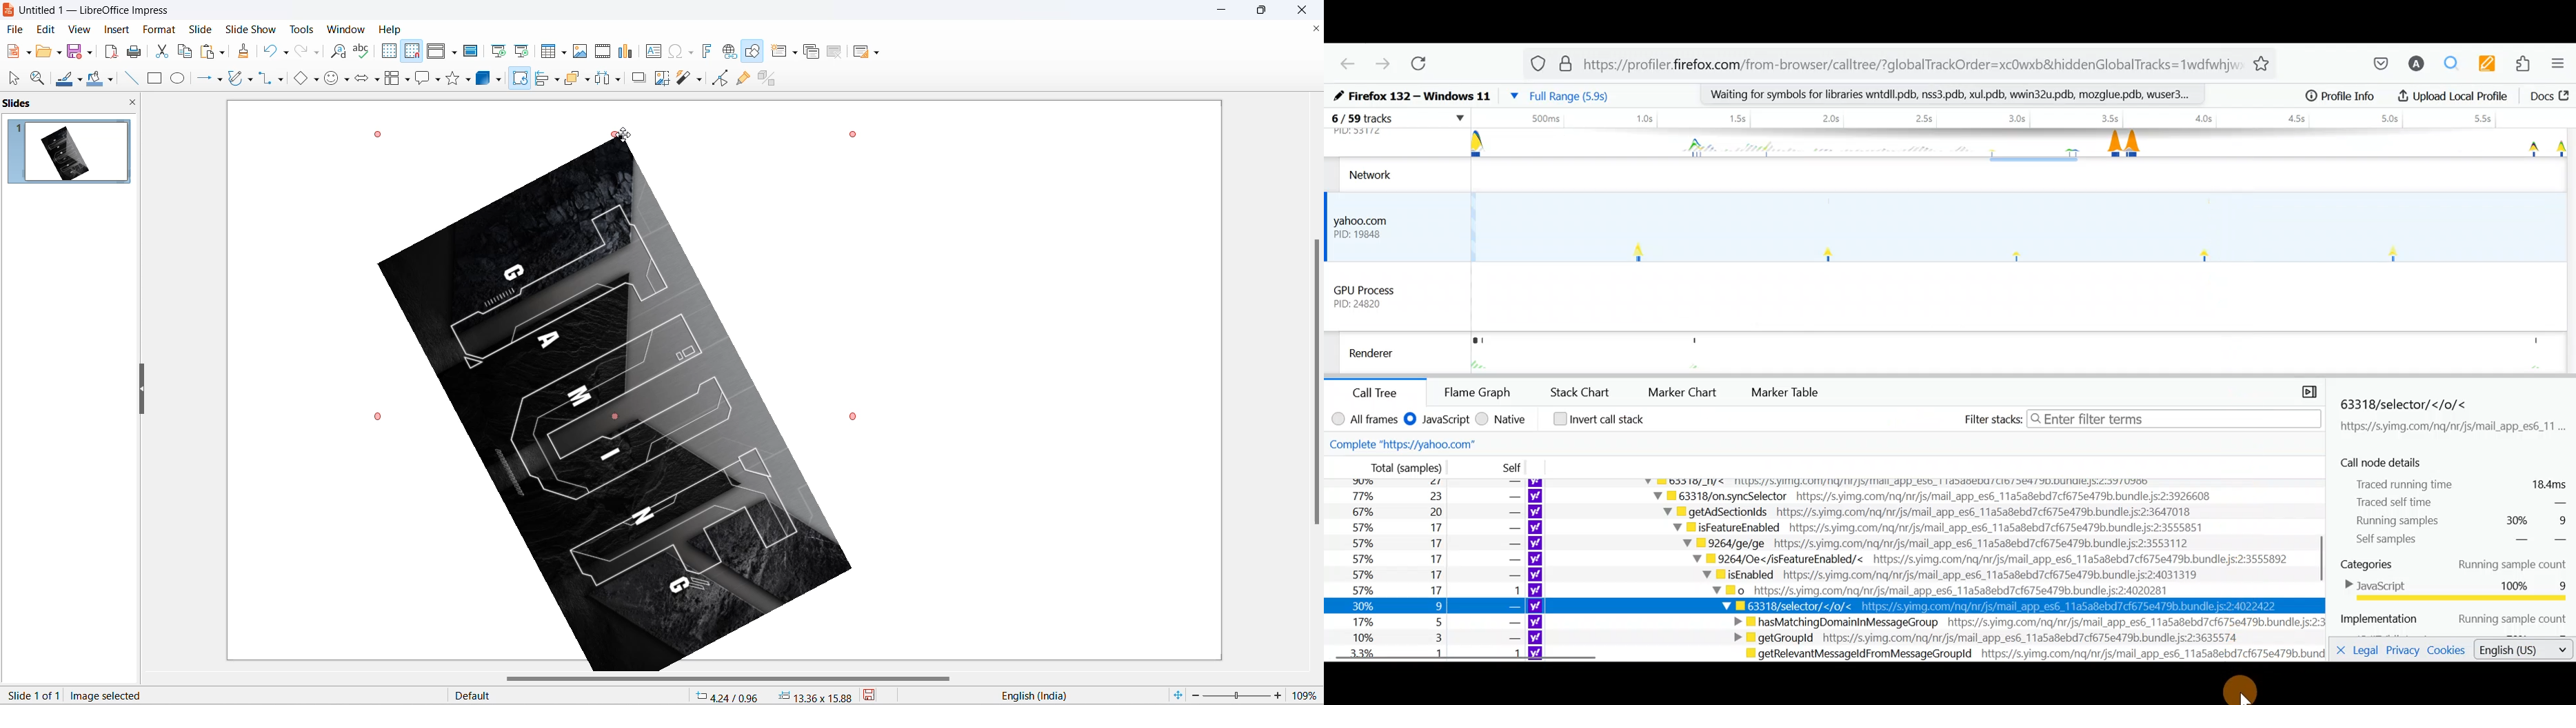 The image size is (2576, 728). What do you see at coordinates (265, 79) in the screenshot?
I see `connectors` at bounding box center [265, 79].